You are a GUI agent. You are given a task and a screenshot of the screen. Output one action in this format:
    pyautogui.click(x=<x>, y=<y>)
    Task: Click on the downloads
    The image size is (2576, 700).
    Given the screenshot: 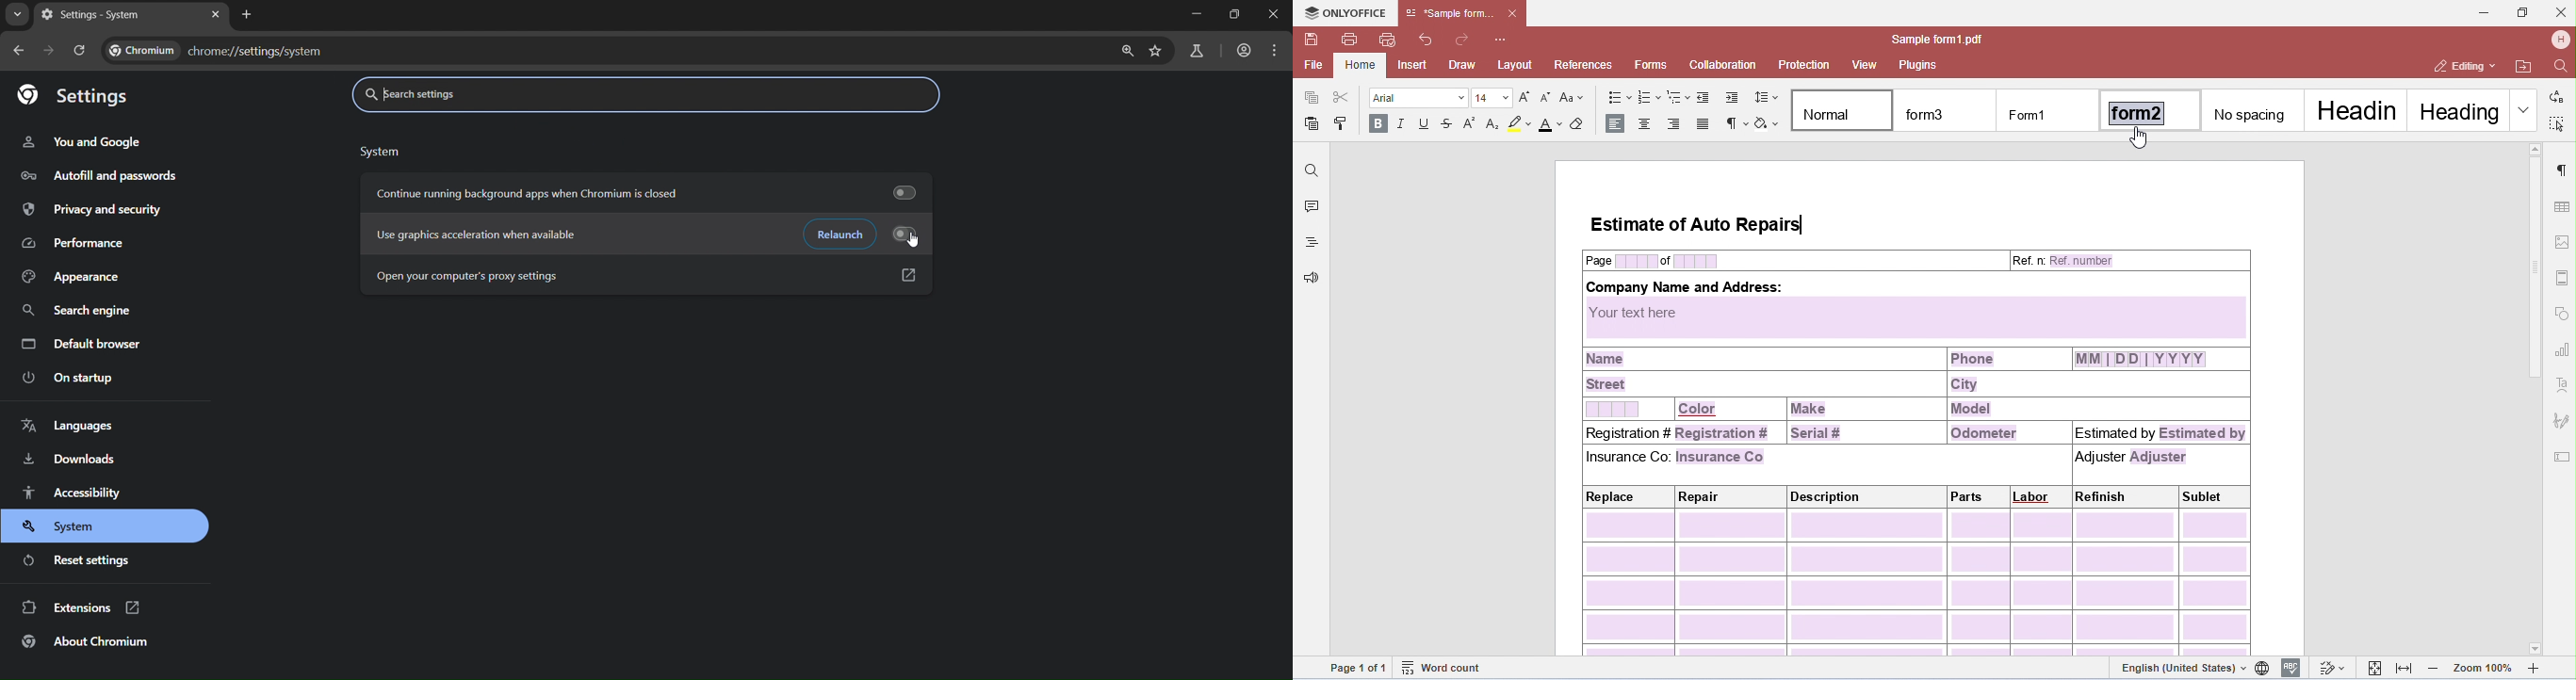 What is the action you would take?
    pyautogui.click(x=73, y=457)
    